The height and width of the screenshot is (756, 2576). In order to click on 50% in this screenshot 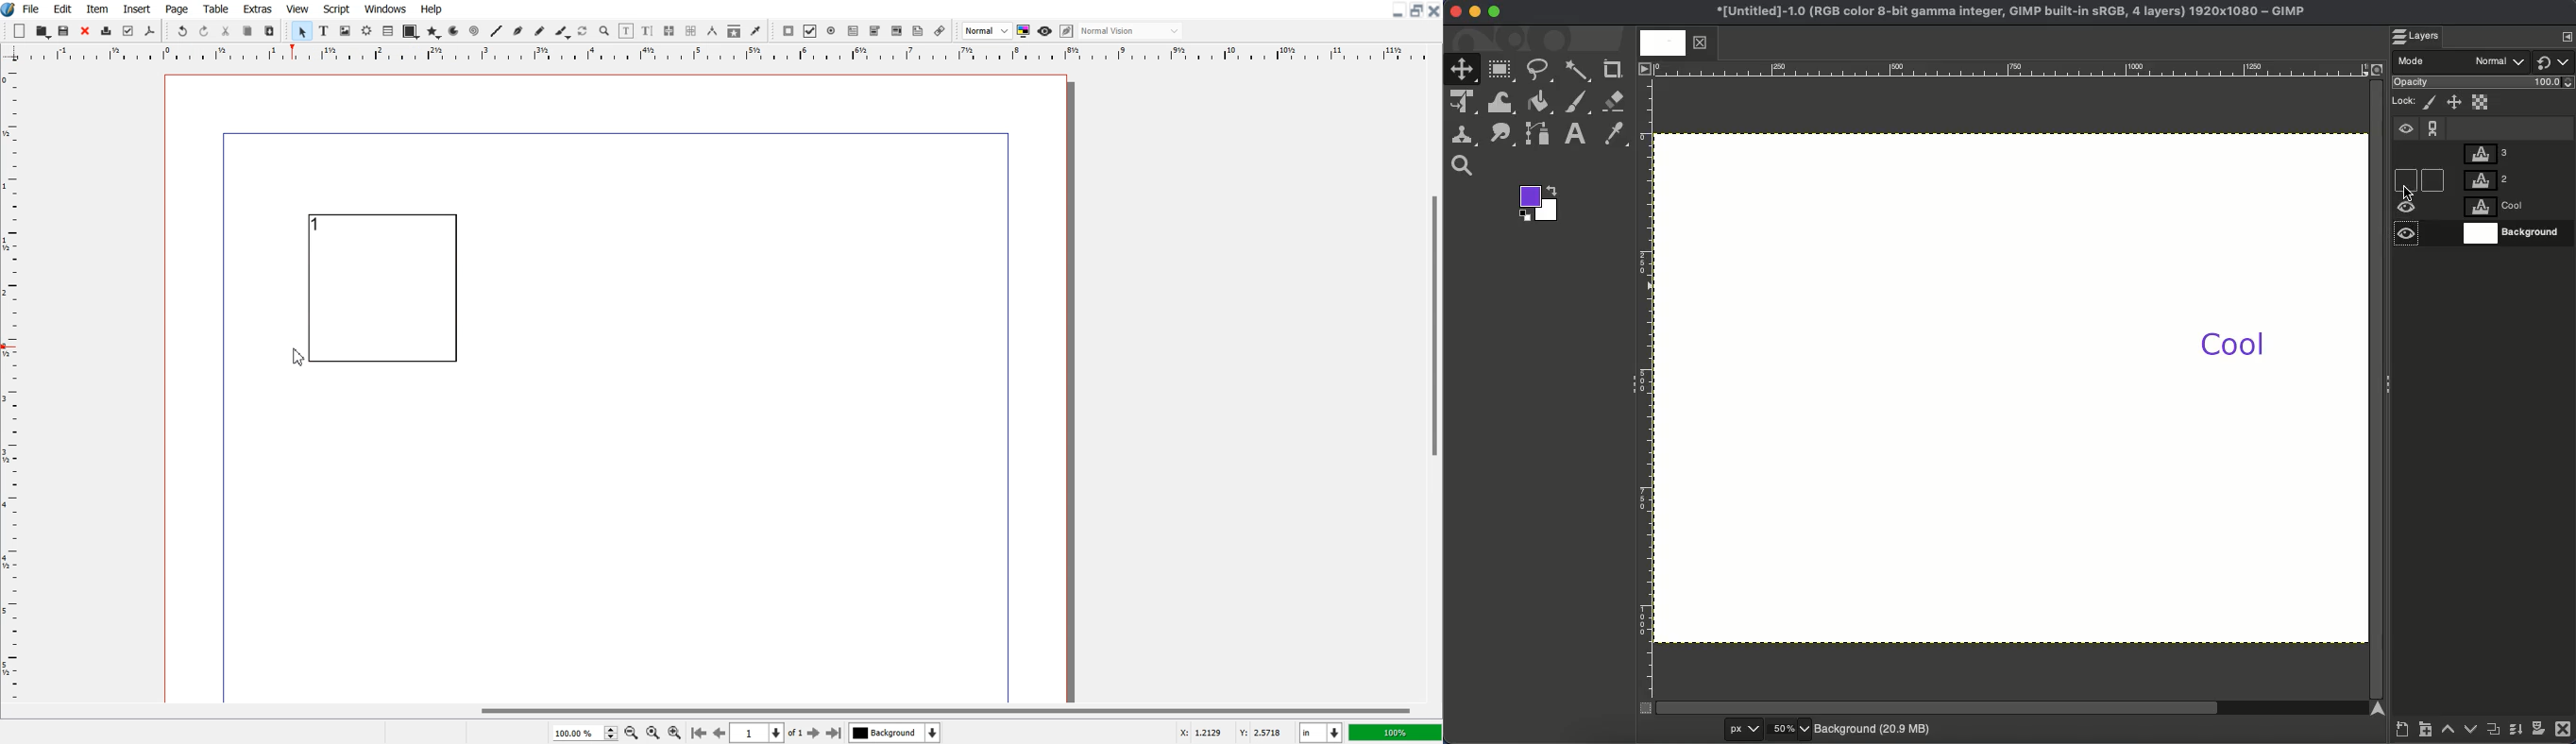, I will do `click(1788, 729)`.